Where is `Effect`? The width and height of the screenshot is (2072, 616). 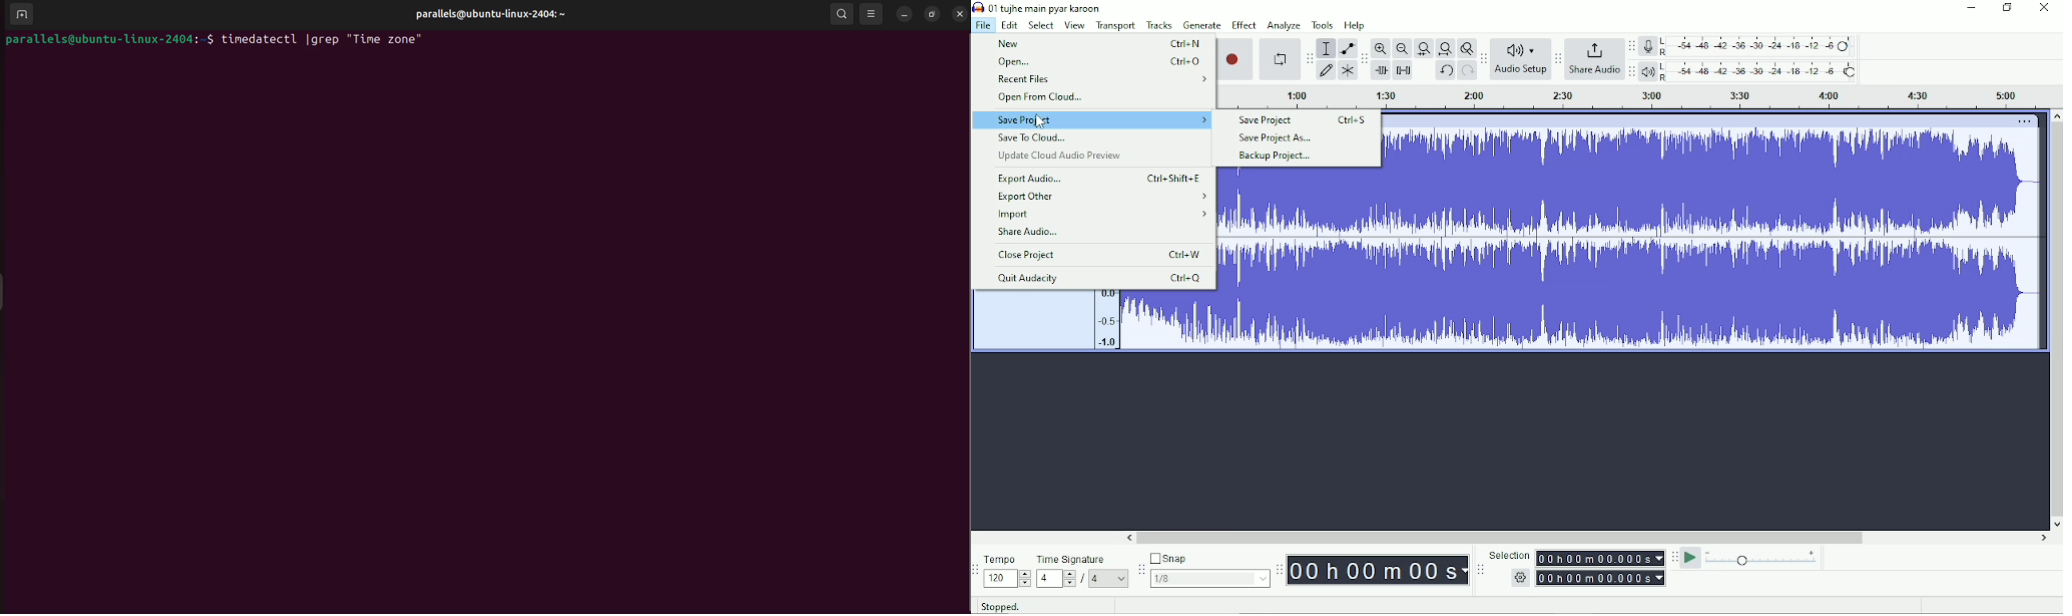
Effect is located at coordinates (1244, 25).